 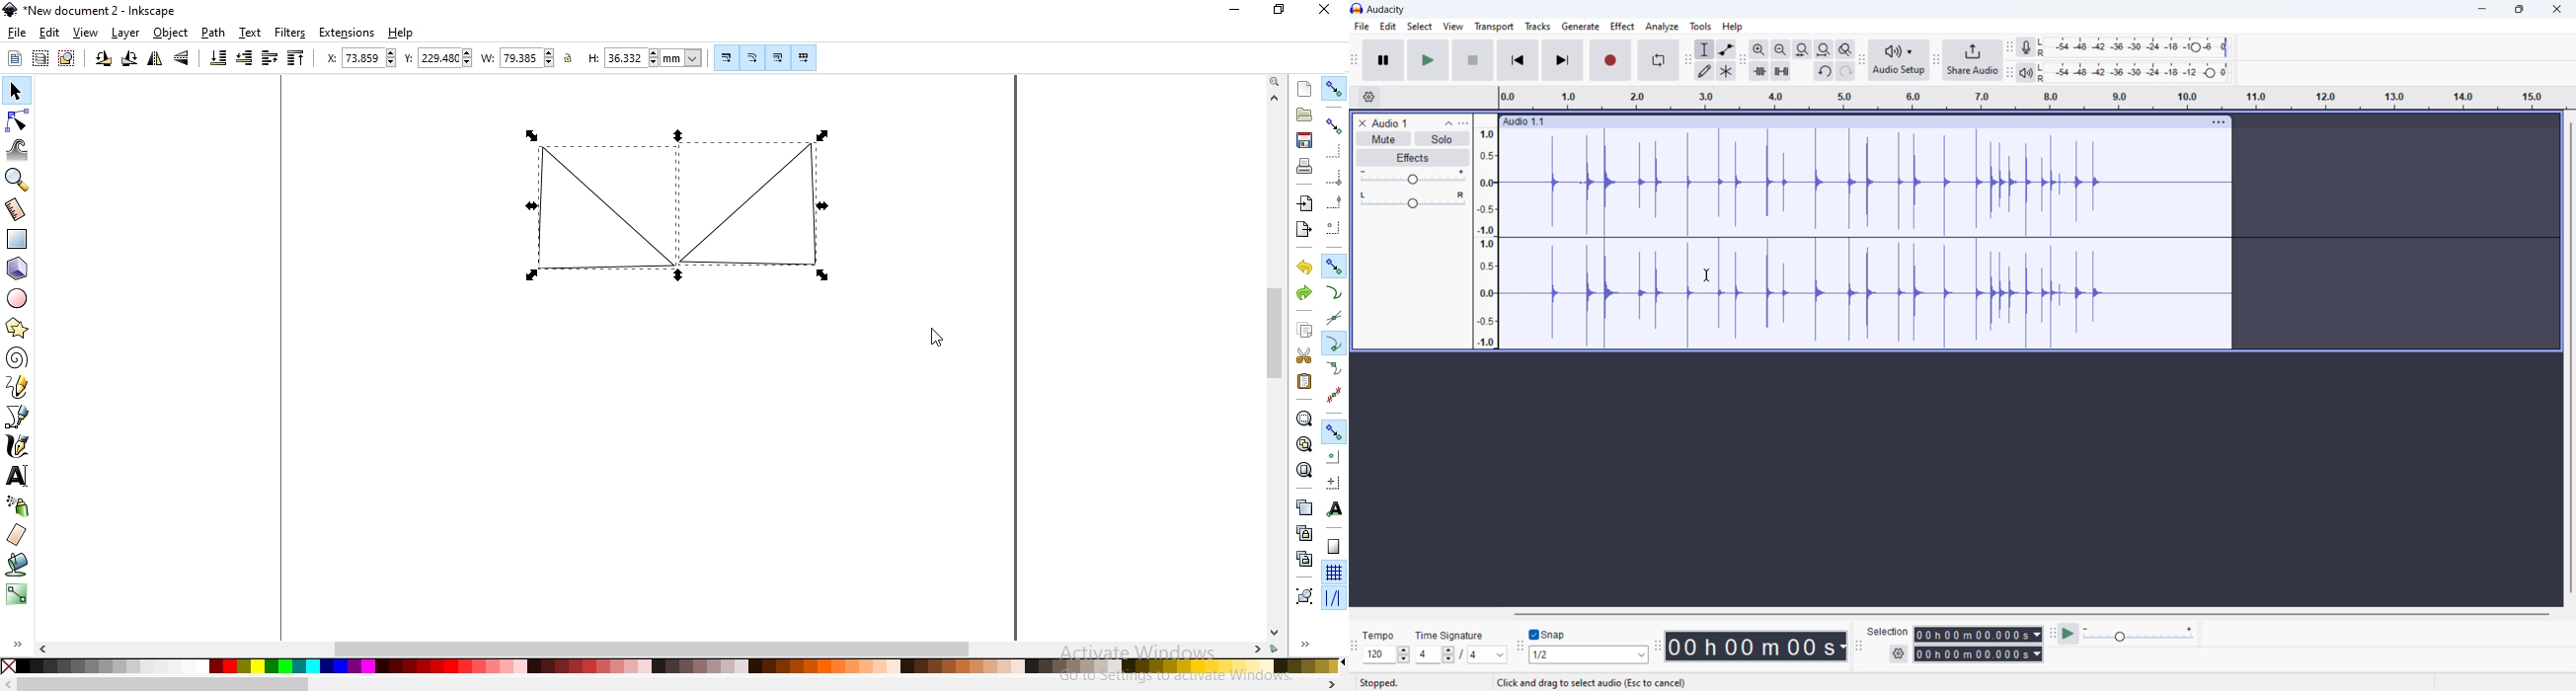 What do you see at coordinates (2010, 47) in the screenshot?
I see `recording meter toolbar` at bounding box center [2010, 47].